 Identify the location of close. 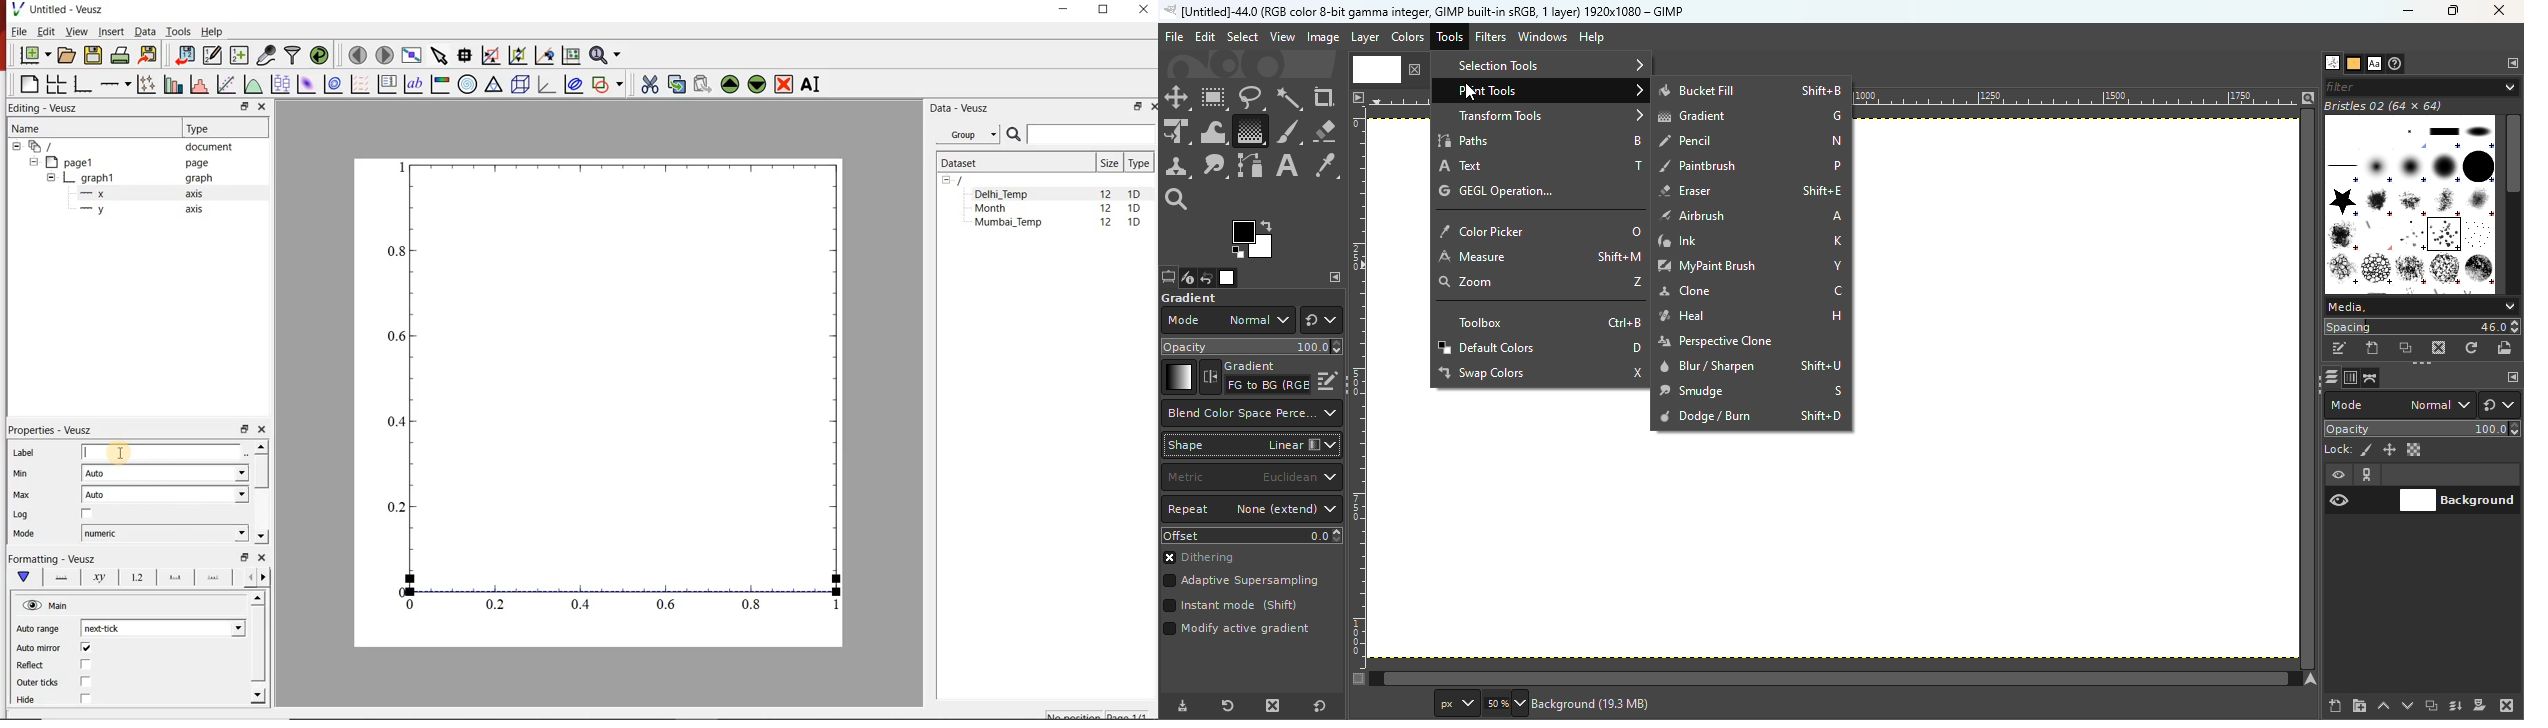
(261, 557).